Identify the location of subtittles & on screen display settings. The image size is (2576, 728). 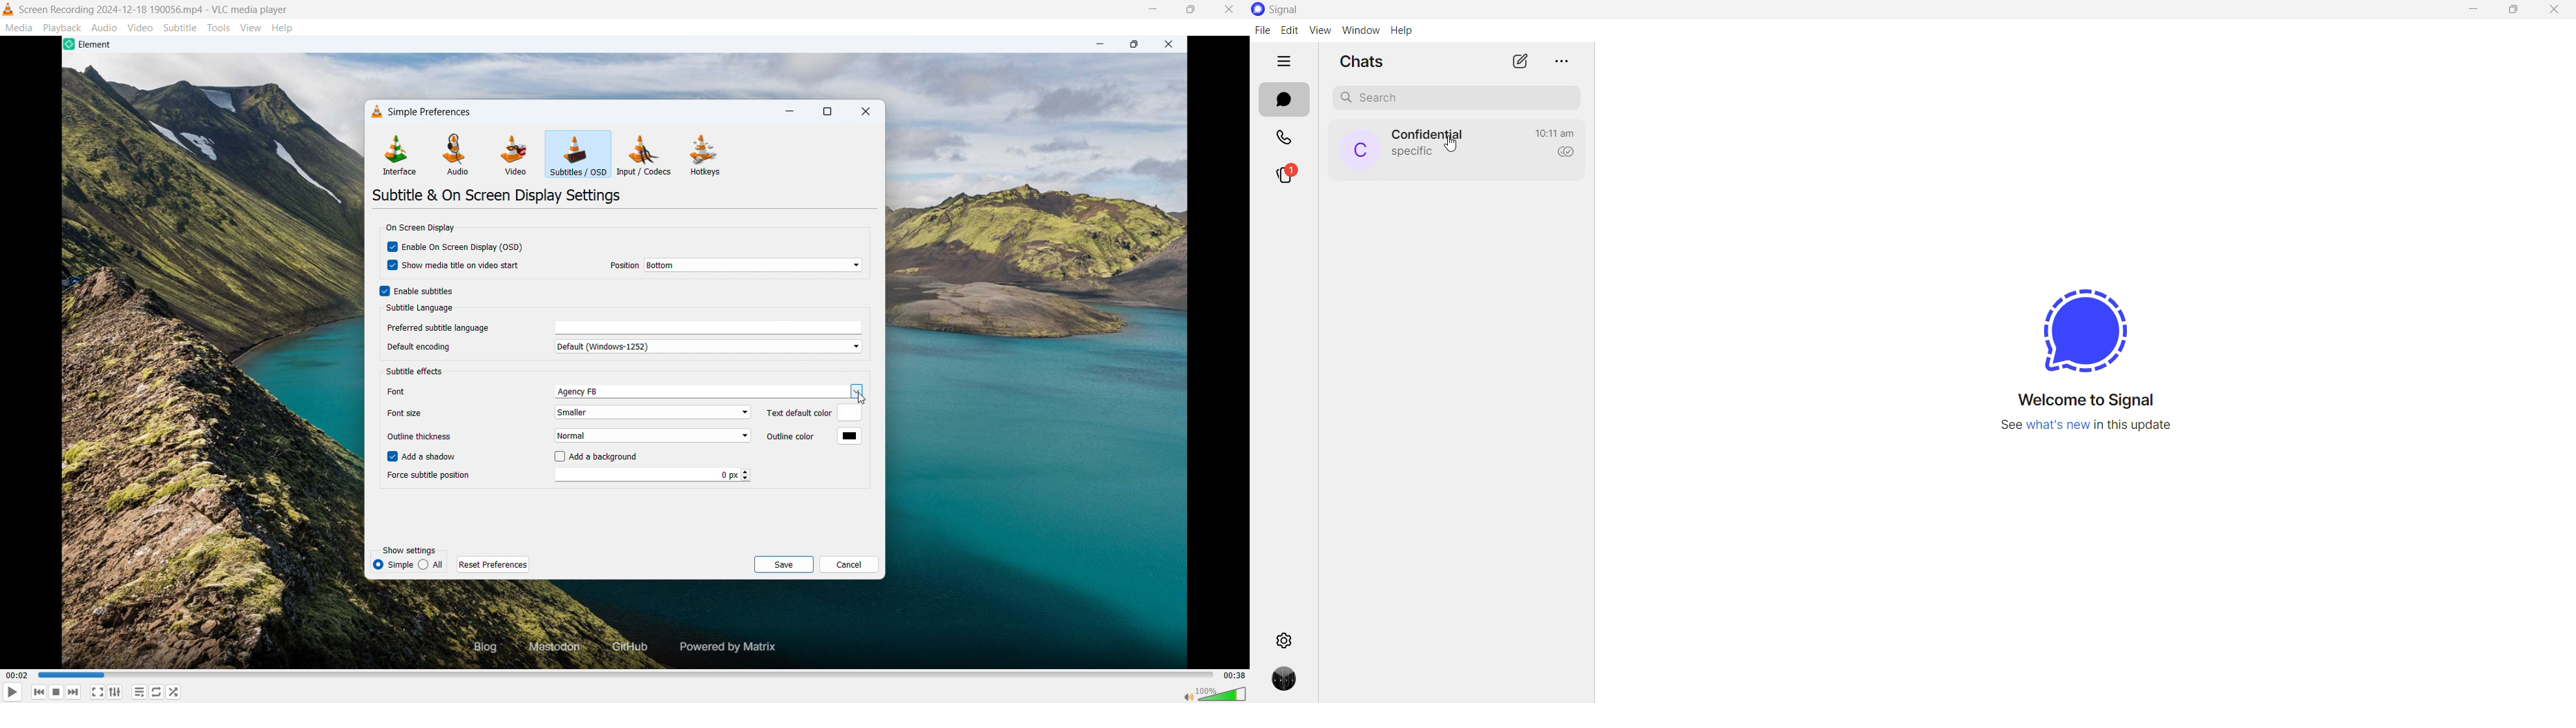
(497, 195).